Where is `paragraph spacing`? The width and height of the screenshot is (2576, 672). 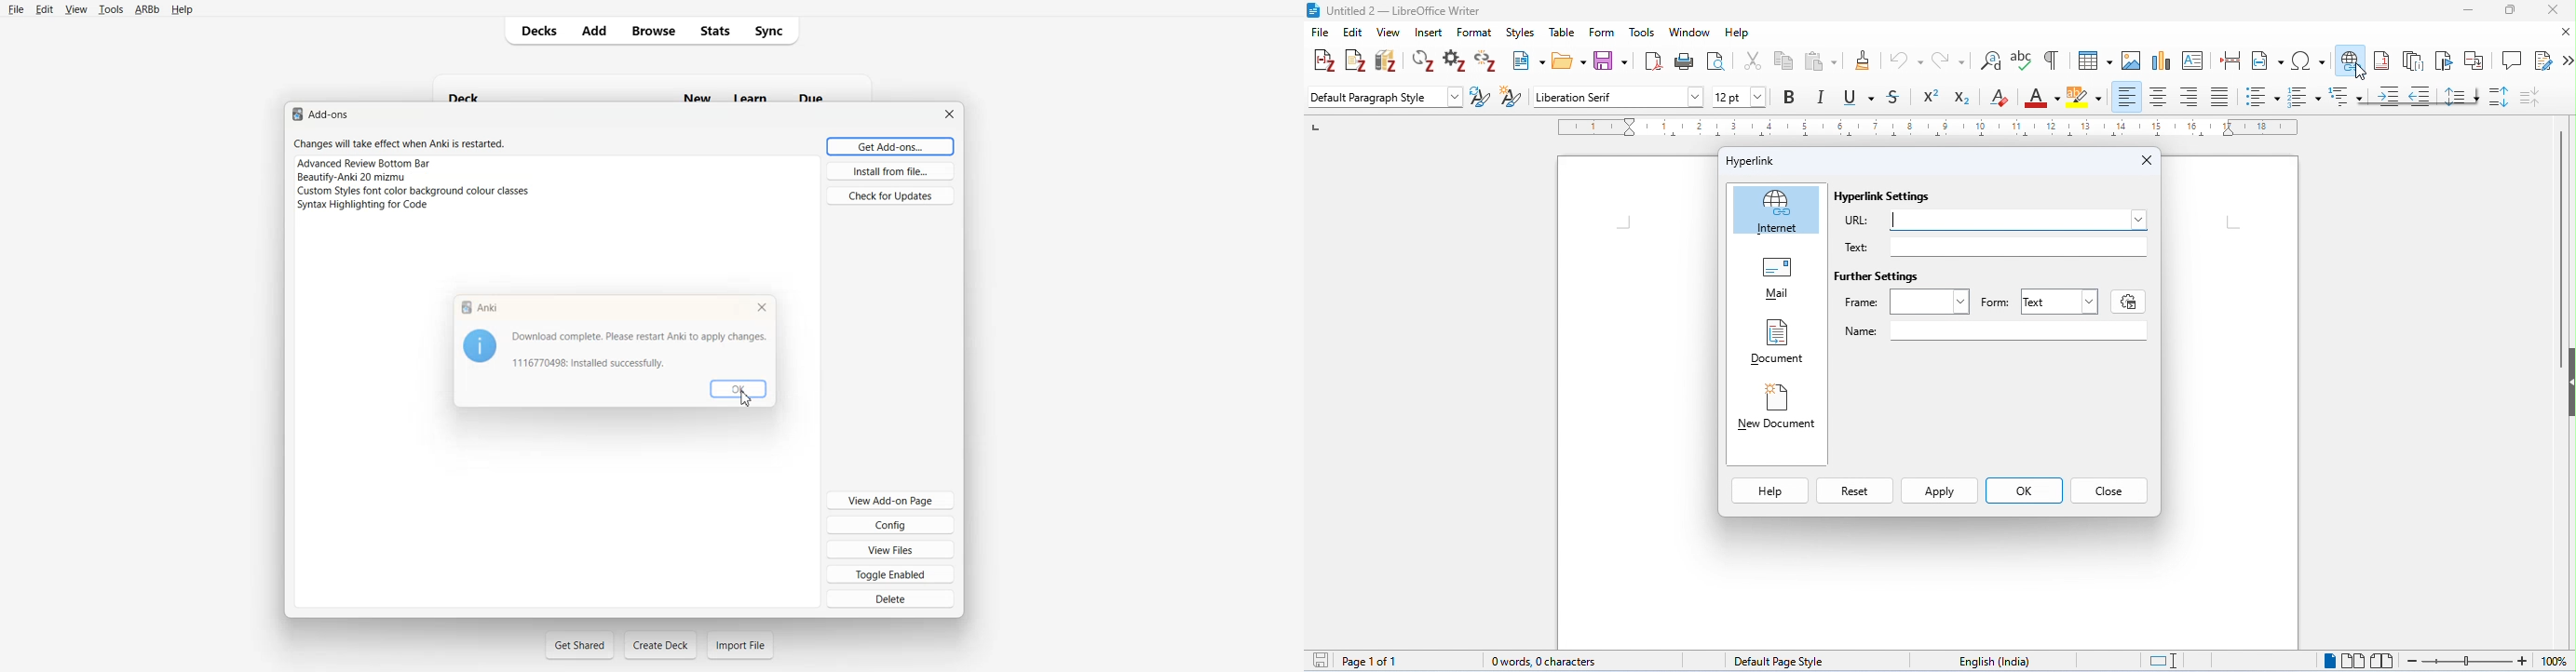
paragraph spacing is located at coordinates (2501, 97).